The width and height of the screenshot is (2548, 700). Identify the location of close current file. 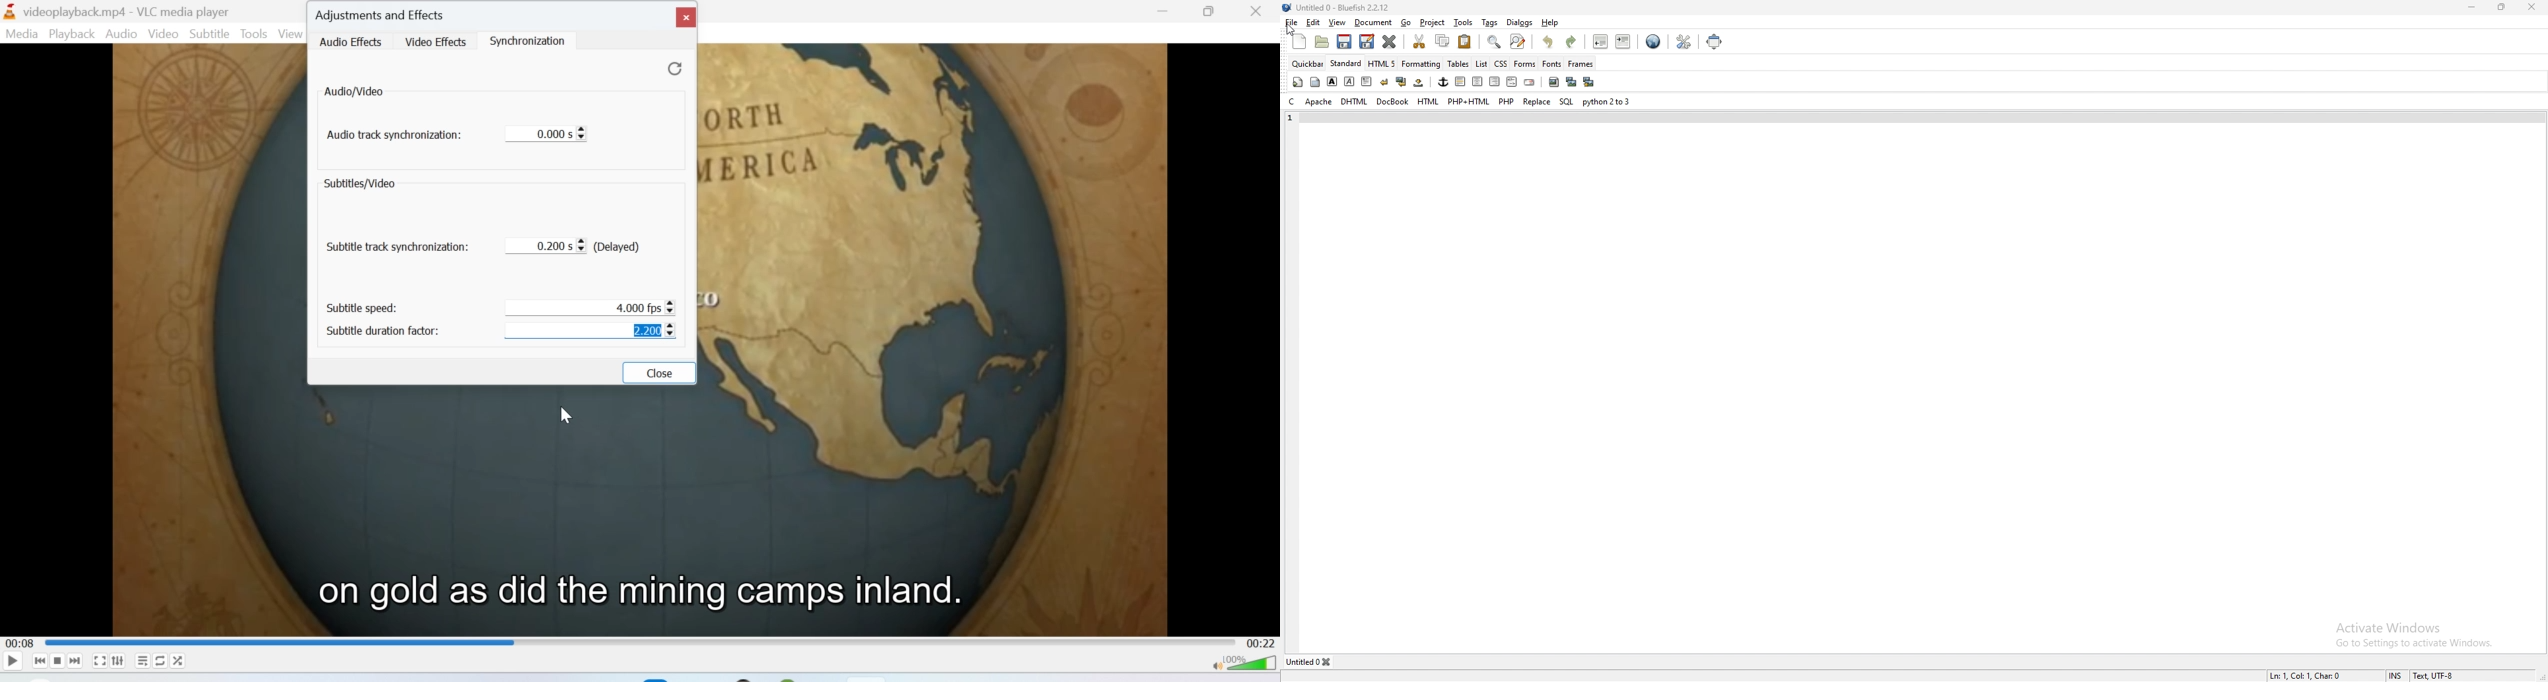
(1390, 41).